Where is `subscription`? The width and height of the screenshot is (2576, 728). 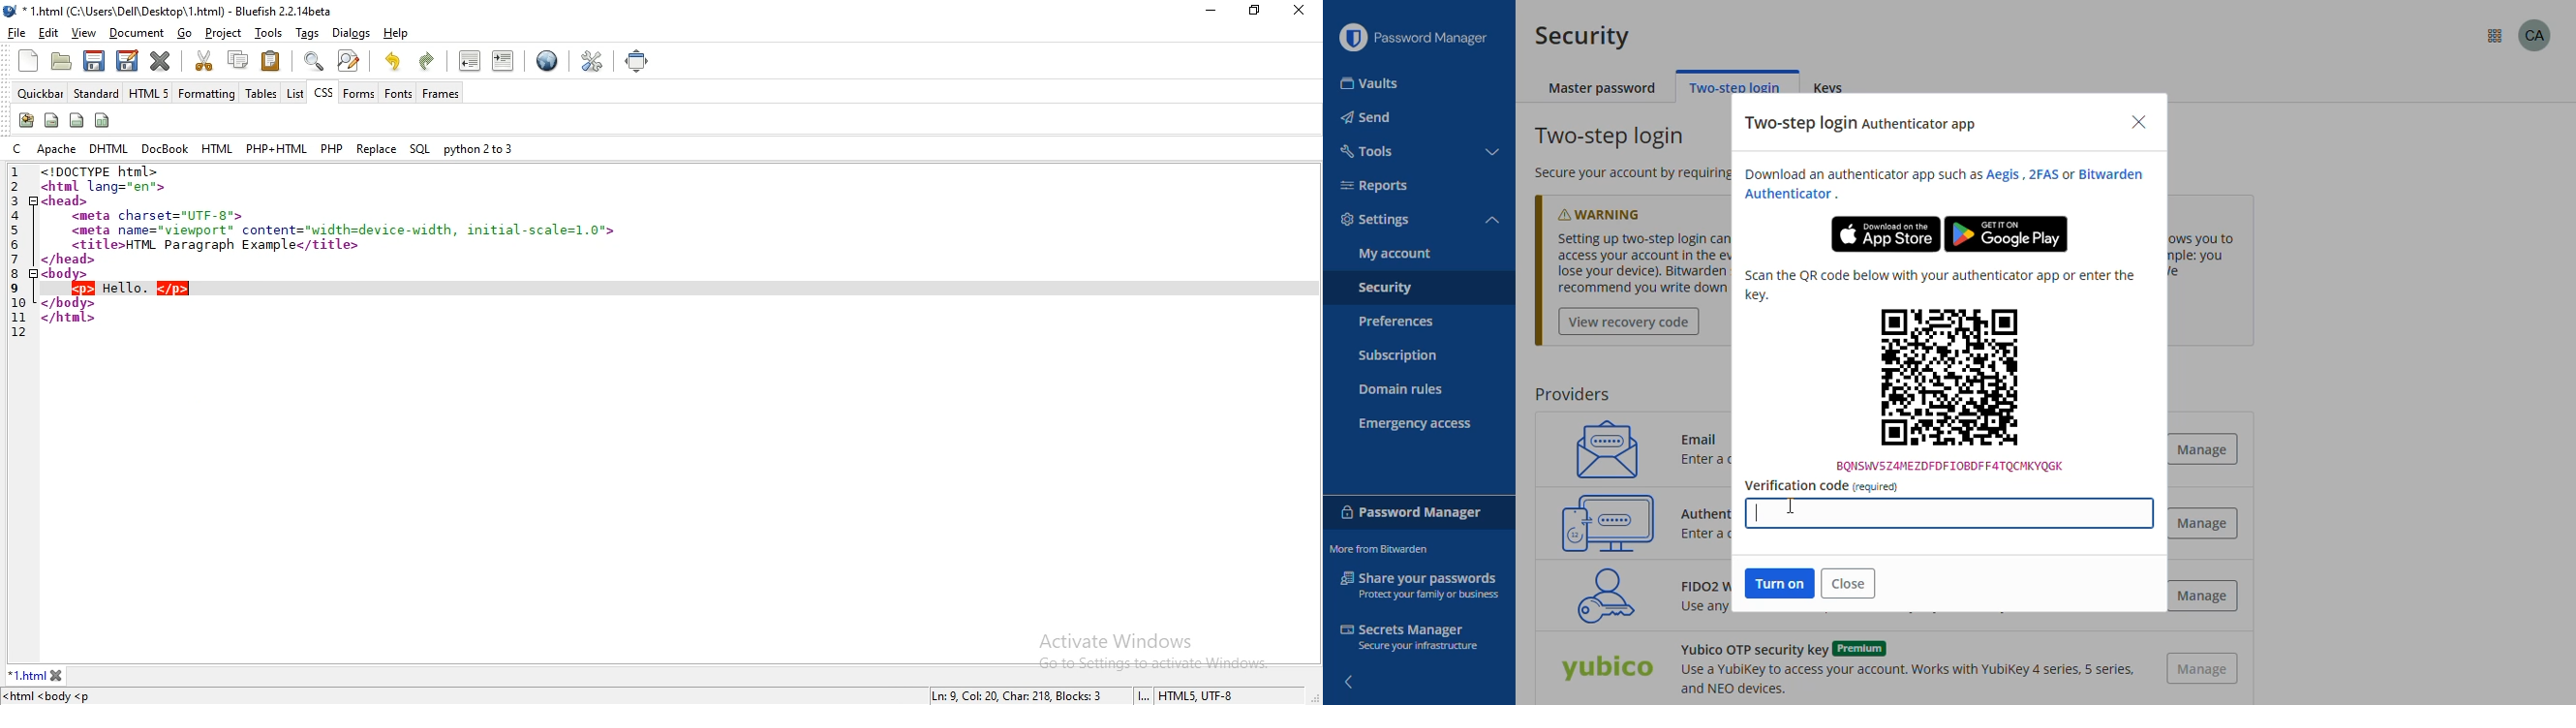
subscription is located at coordinates (1398, 356).